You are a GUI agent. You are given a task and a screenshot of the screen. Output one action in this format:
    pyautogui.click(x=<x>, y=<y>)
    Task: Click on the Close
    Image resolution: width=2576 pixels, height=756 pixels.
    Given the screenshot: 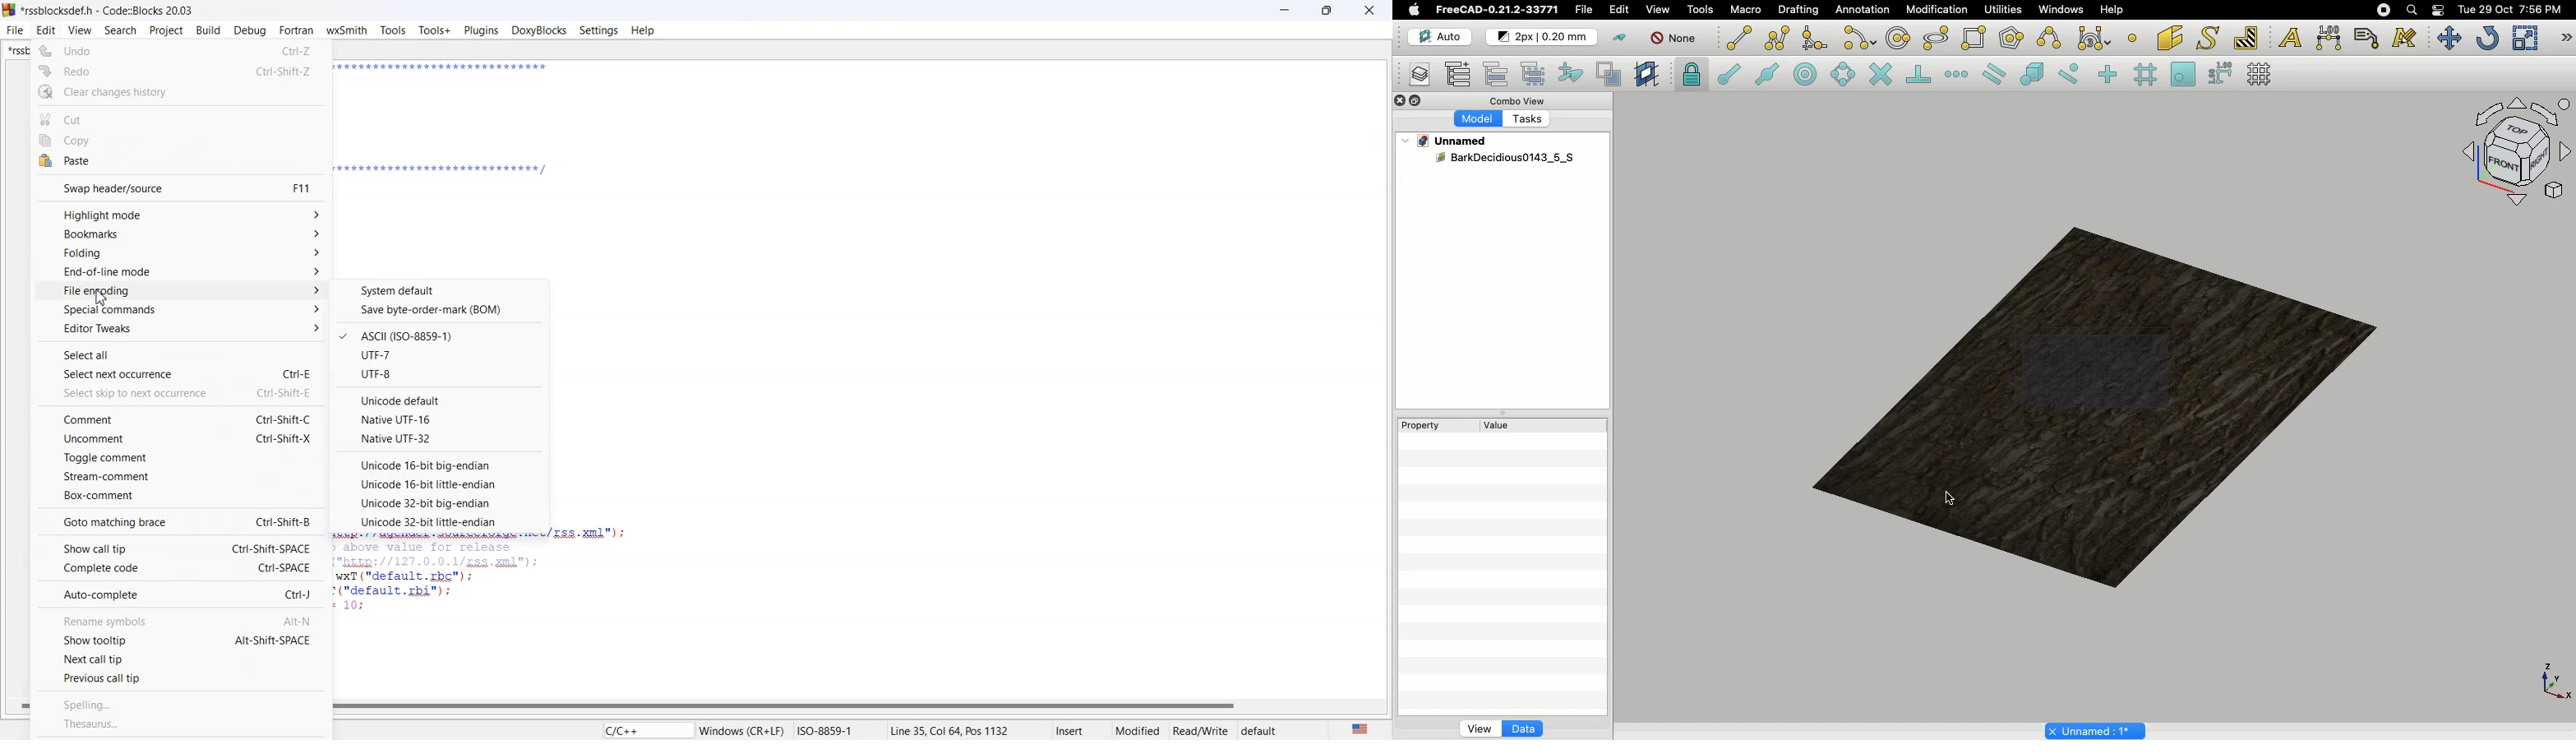 What is the action you would take?
    pyautogui.click(x=1401, y=102)
    